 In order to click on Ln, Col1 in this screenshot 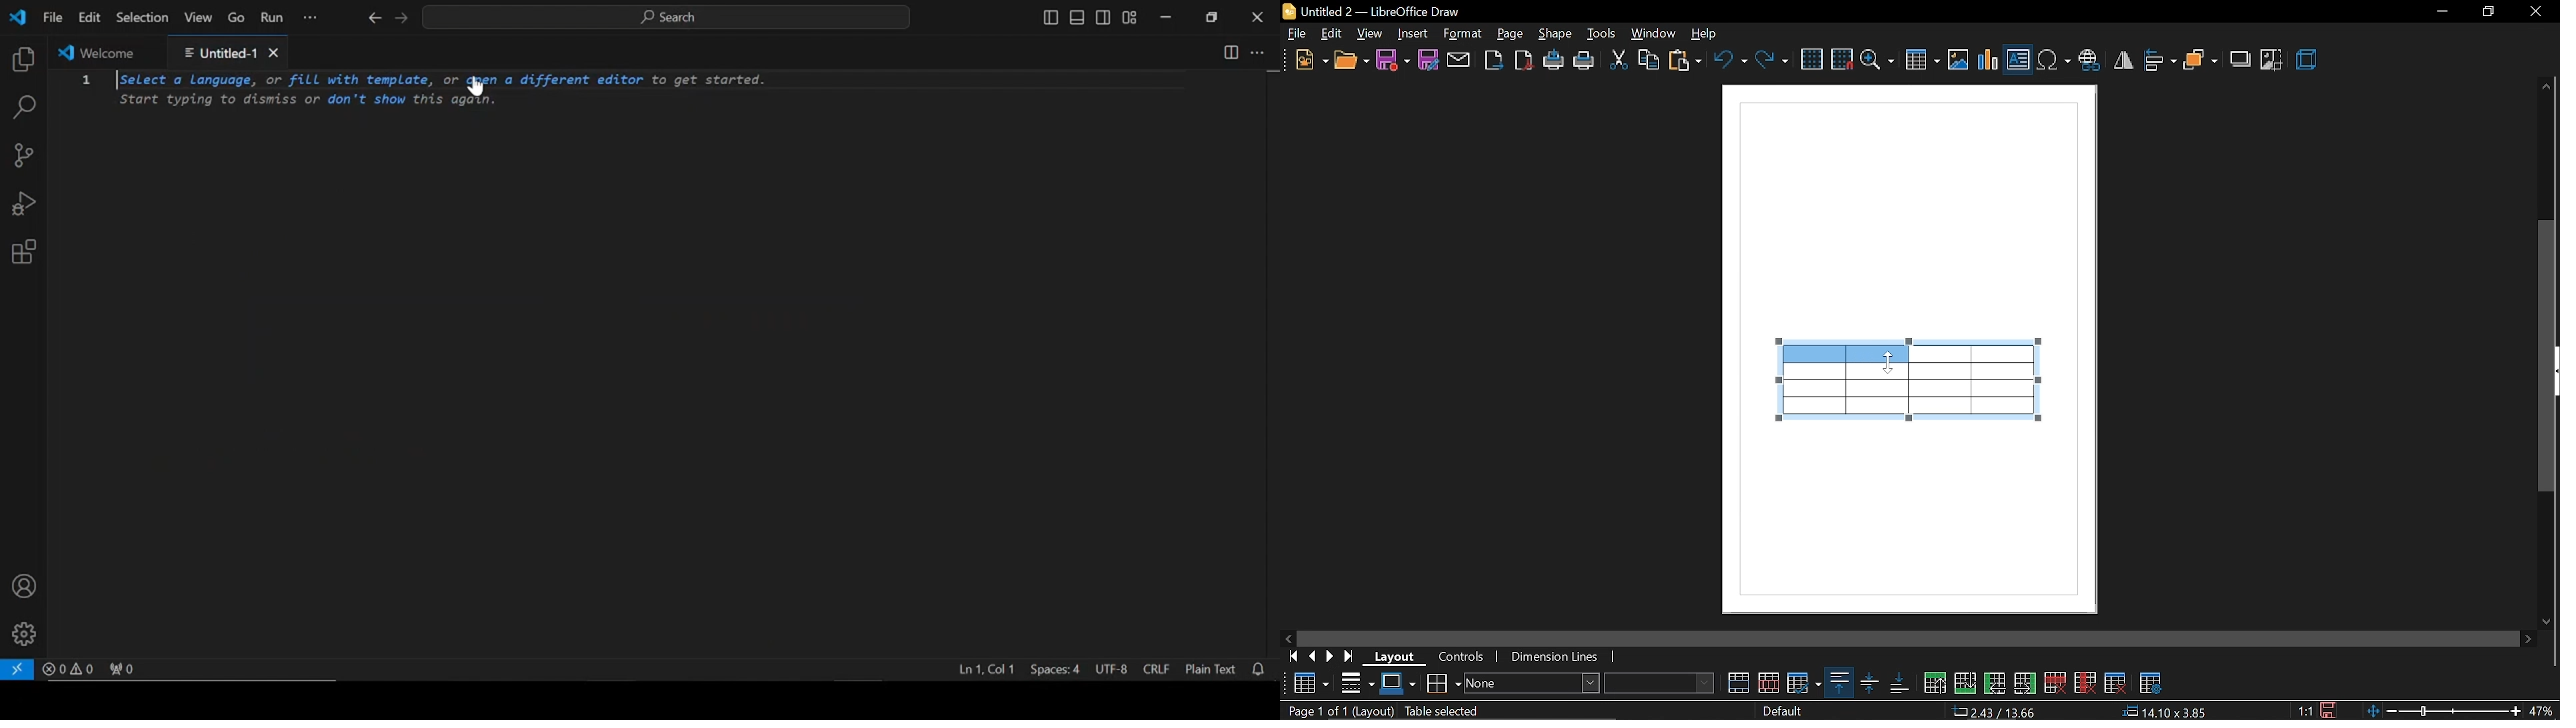, I will do `click(985, 667)`.